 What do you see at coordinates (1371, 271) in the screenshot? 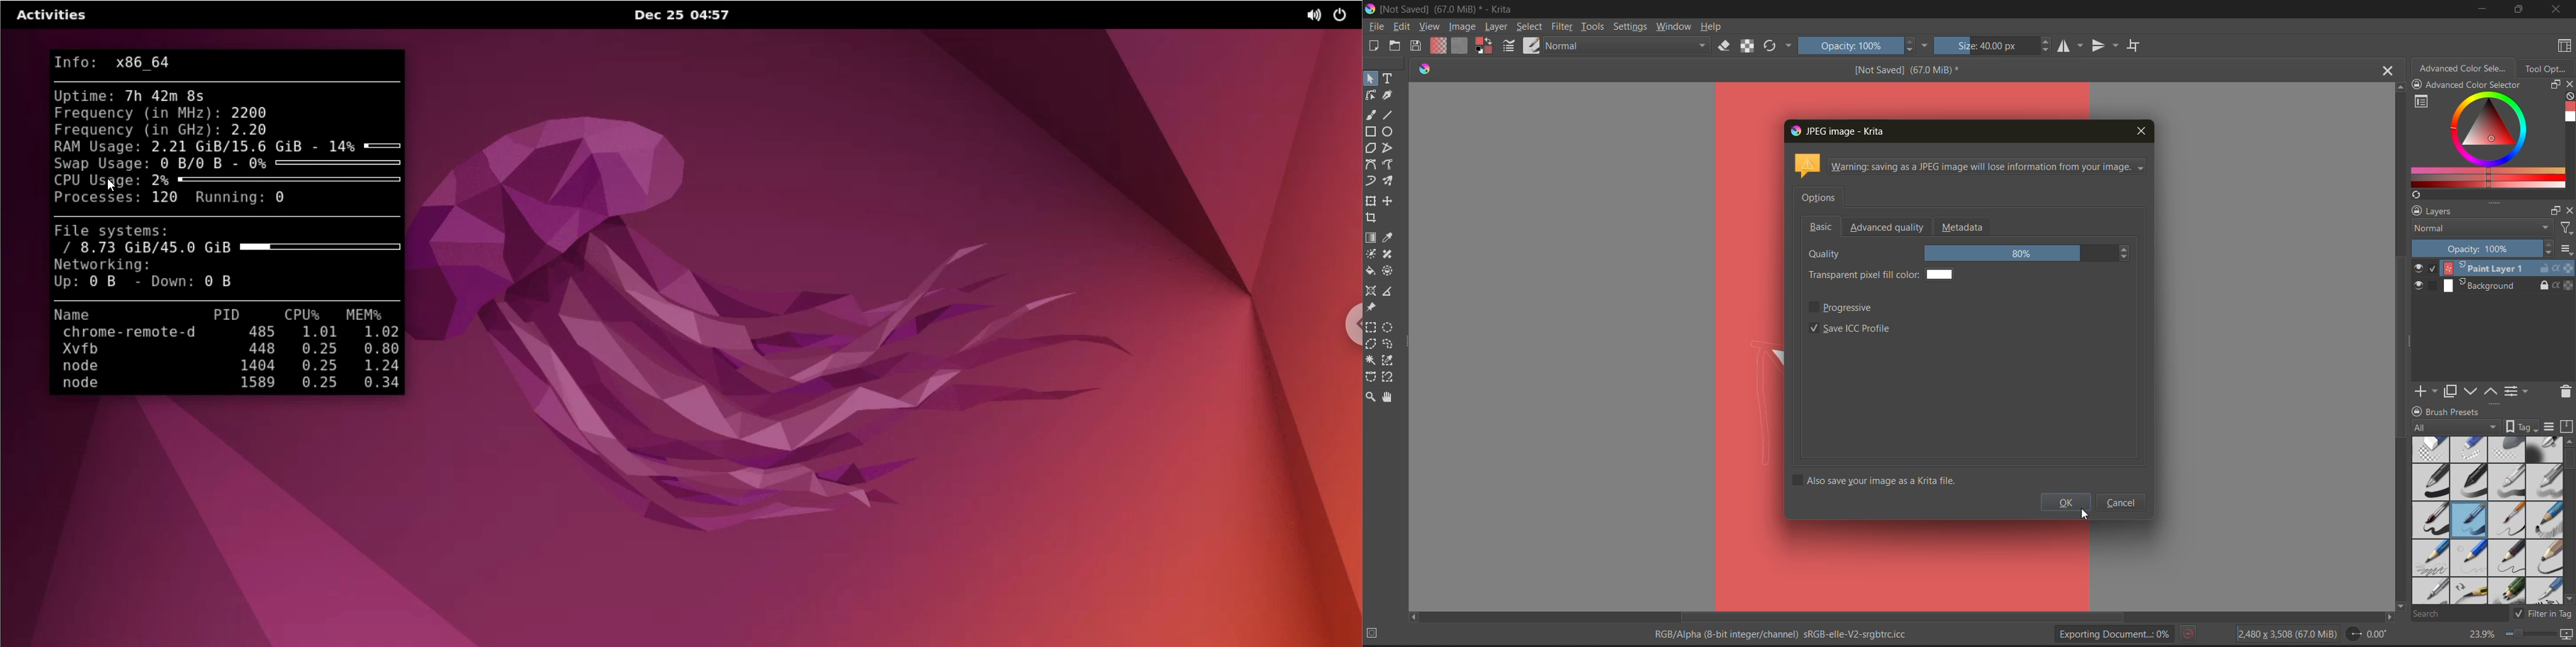
I see `tools` at bounding box center [1371, 271].